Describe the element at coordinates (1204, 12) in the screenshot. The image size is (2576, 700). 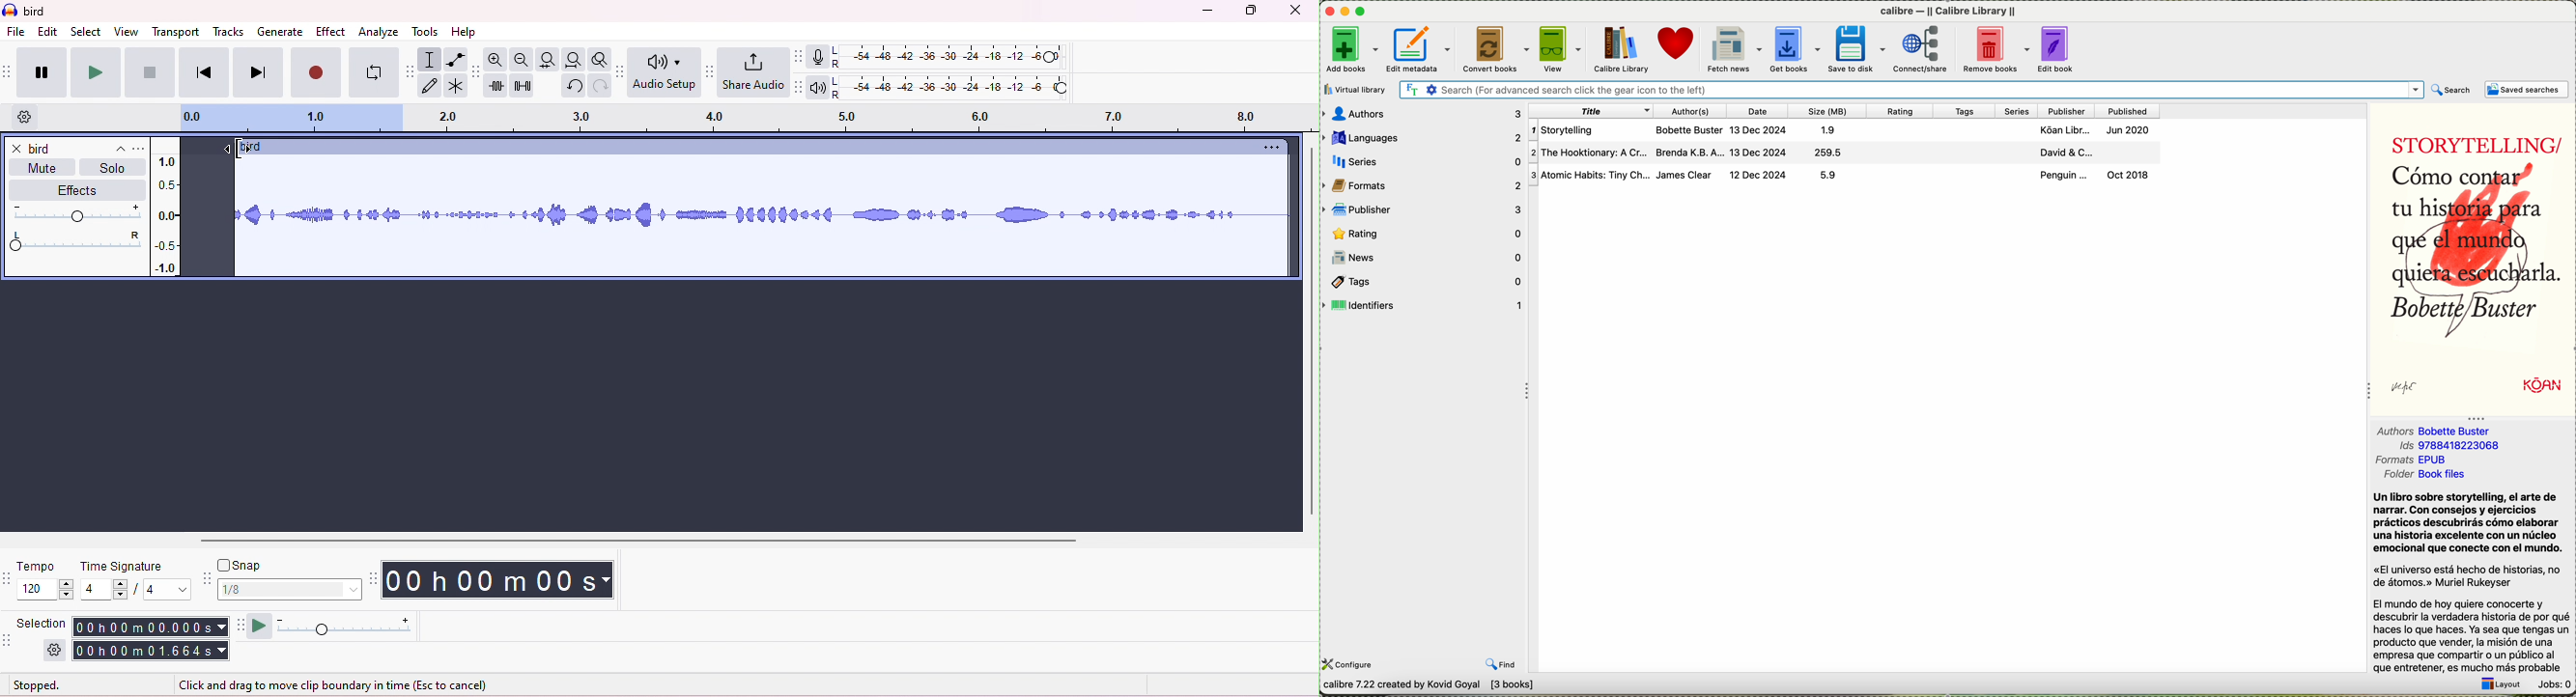
I see `minimize` at that location.